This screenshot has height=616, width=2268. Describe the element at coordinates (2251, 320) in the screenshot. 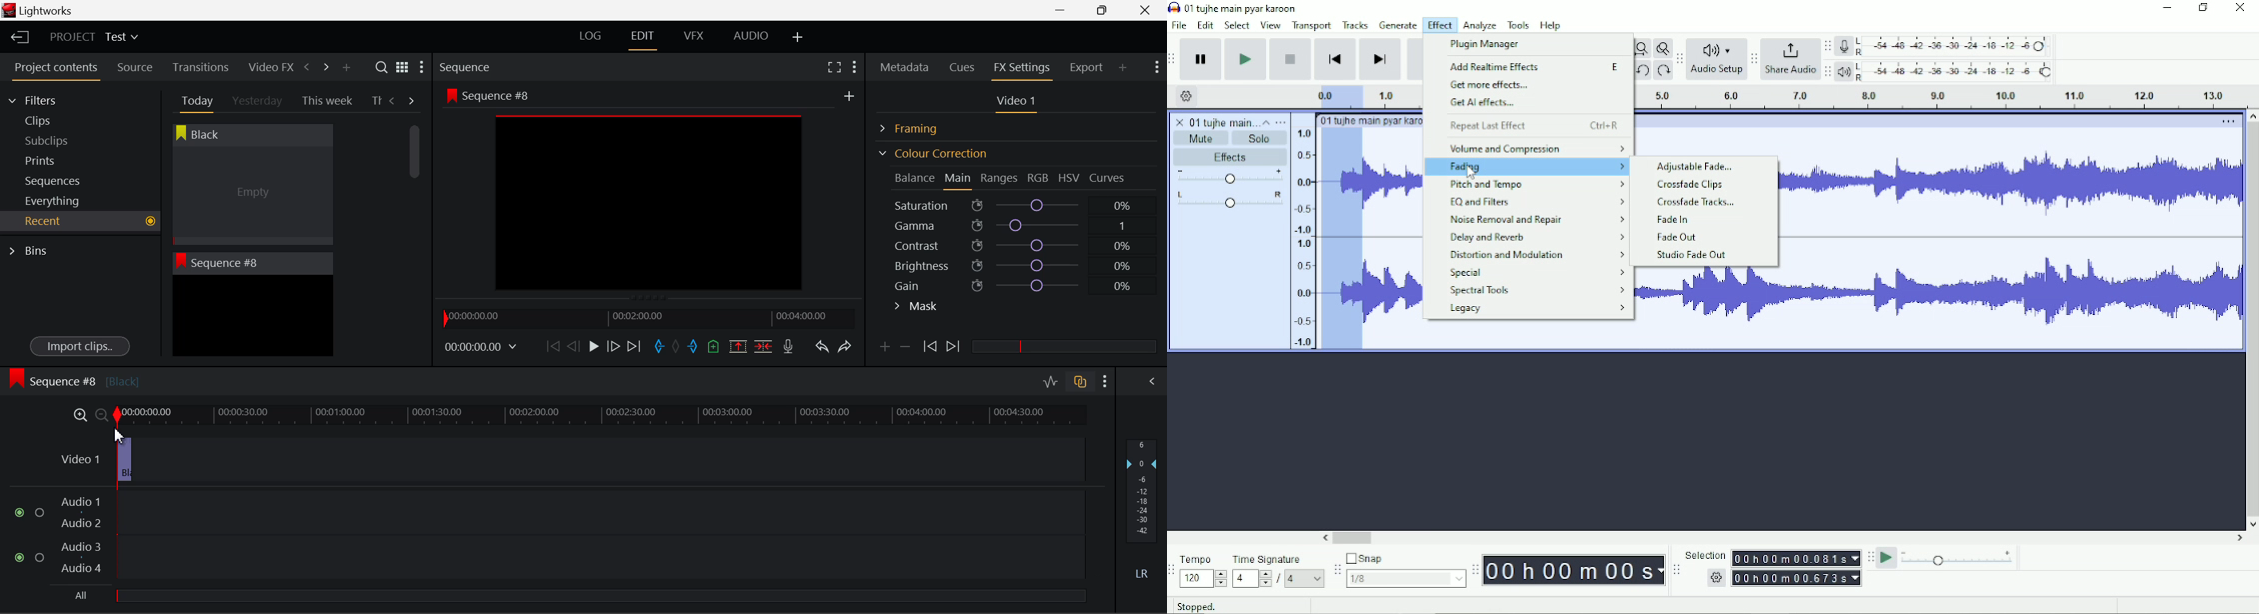

I see `Vertical scrollbar` at that location.